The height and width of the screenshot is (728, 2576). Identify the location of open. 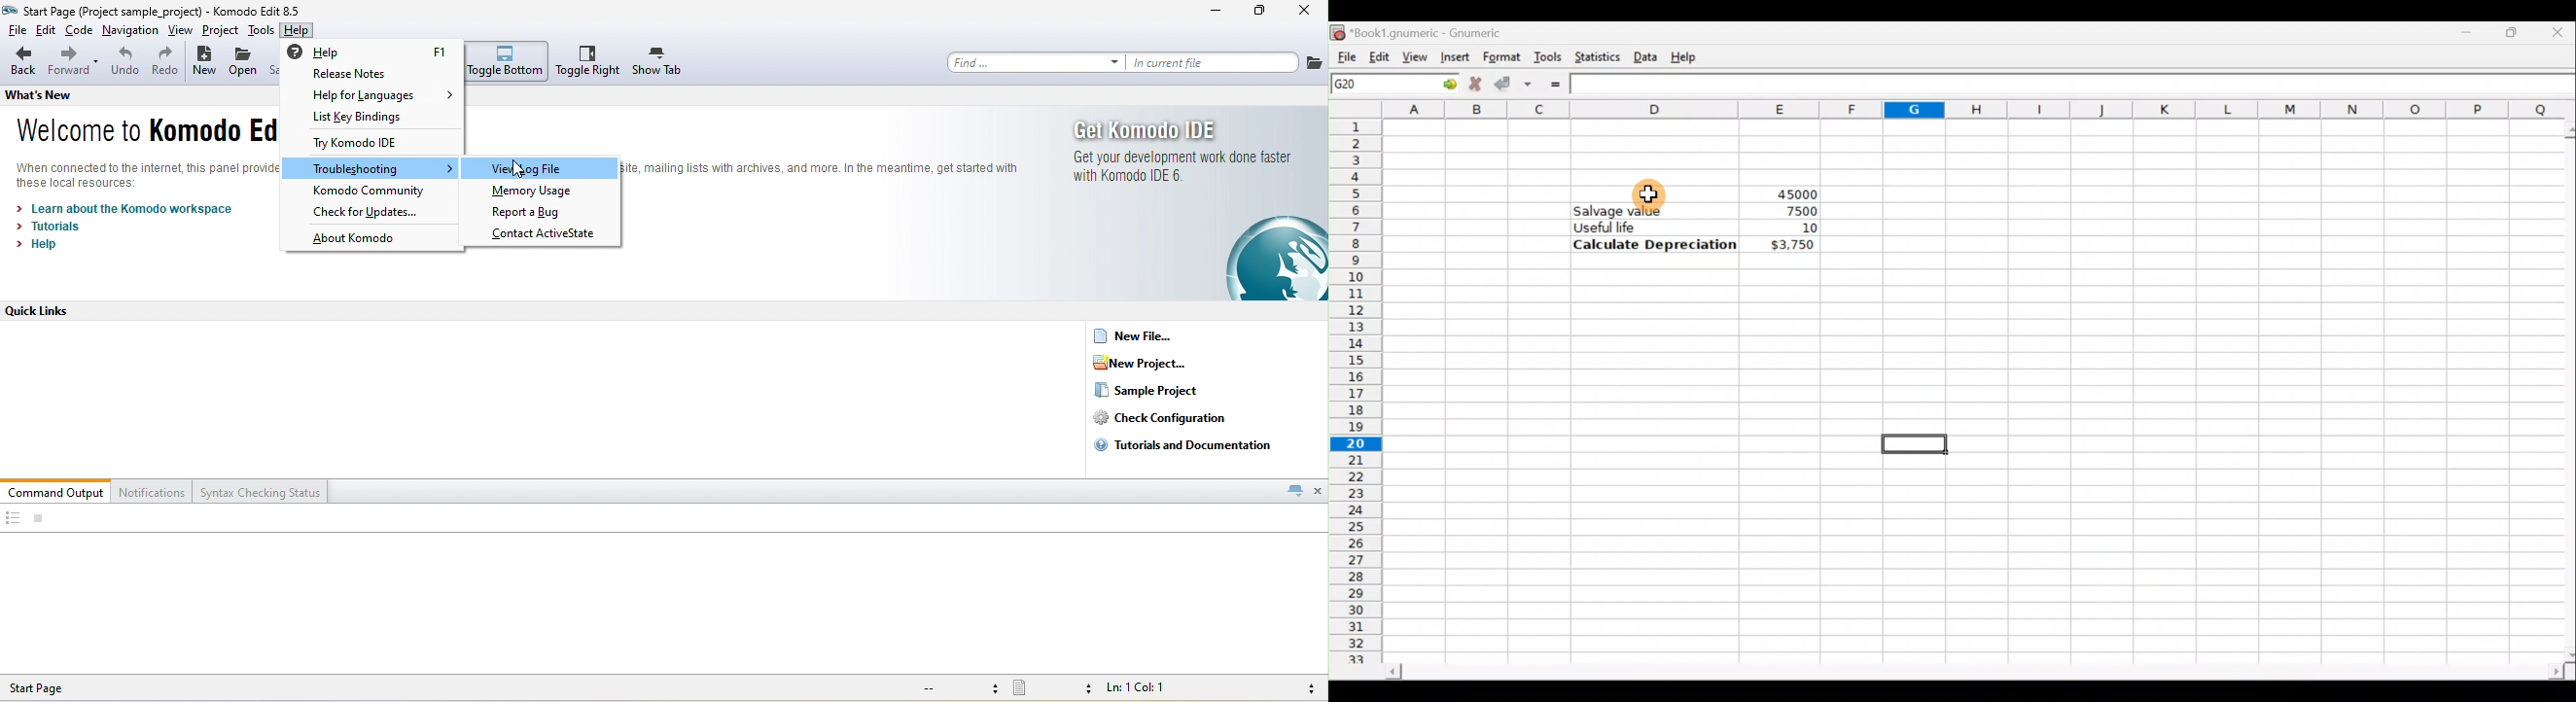
(244, 64).